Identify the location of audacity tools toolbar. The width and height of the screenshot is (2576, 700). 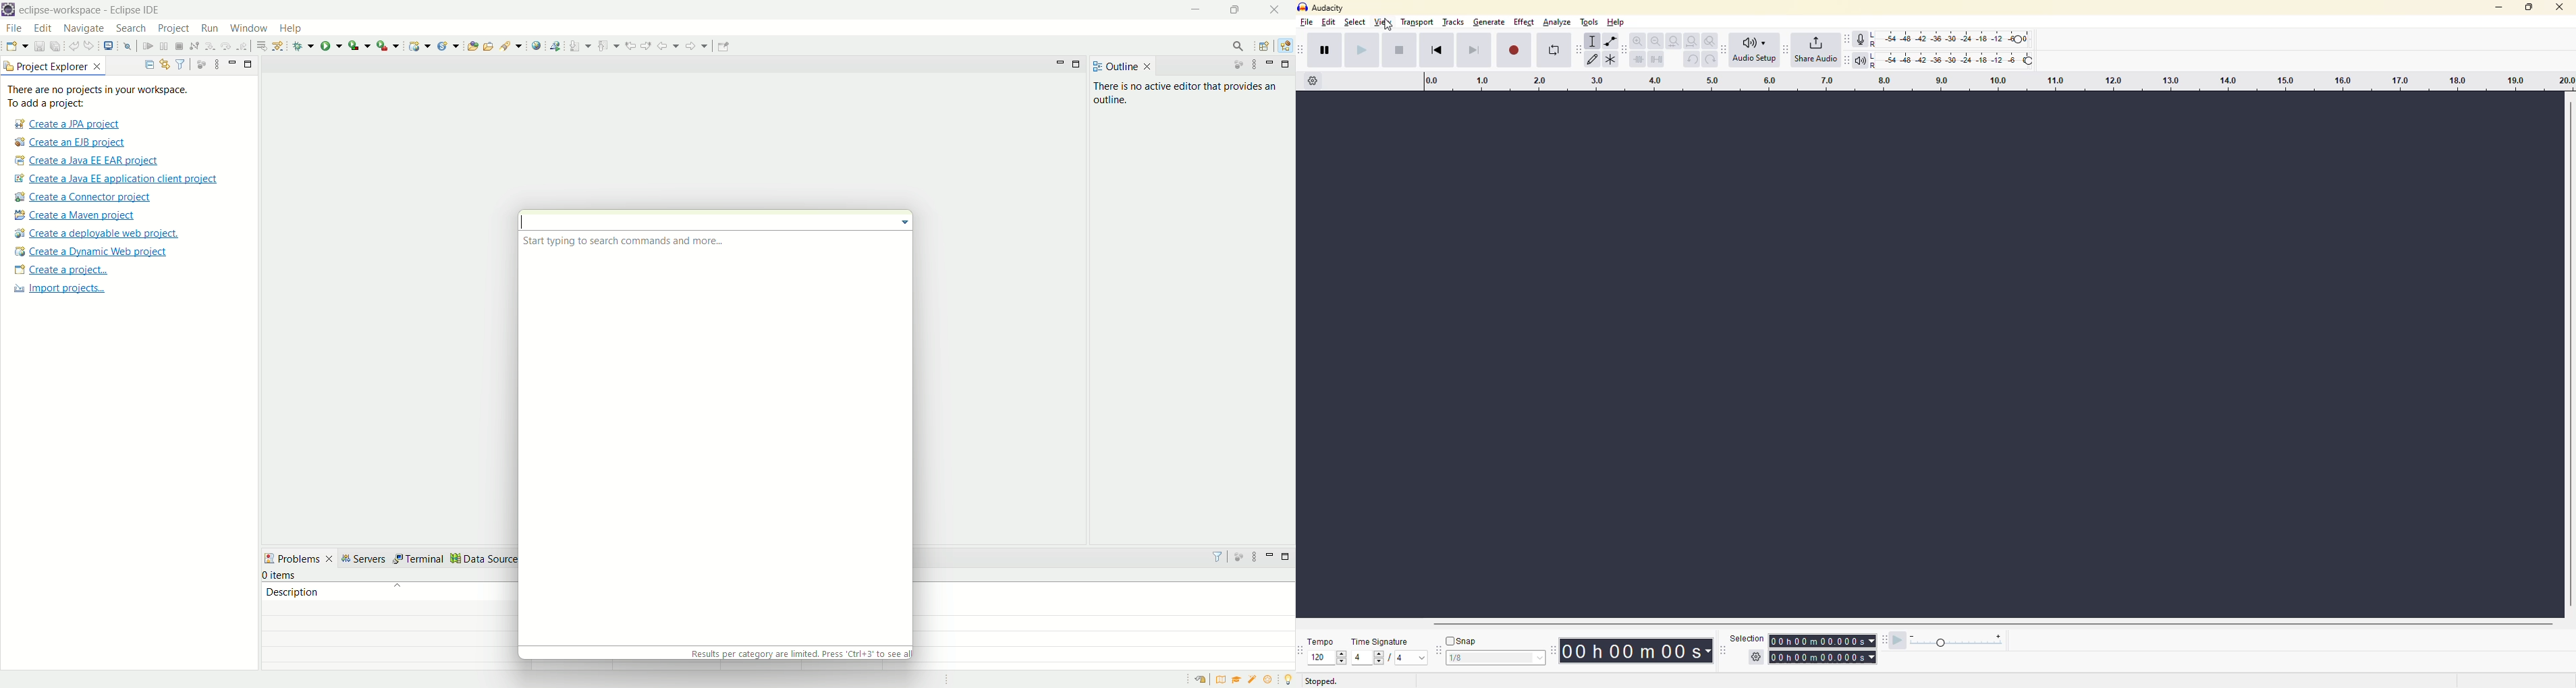
(1726, 49).